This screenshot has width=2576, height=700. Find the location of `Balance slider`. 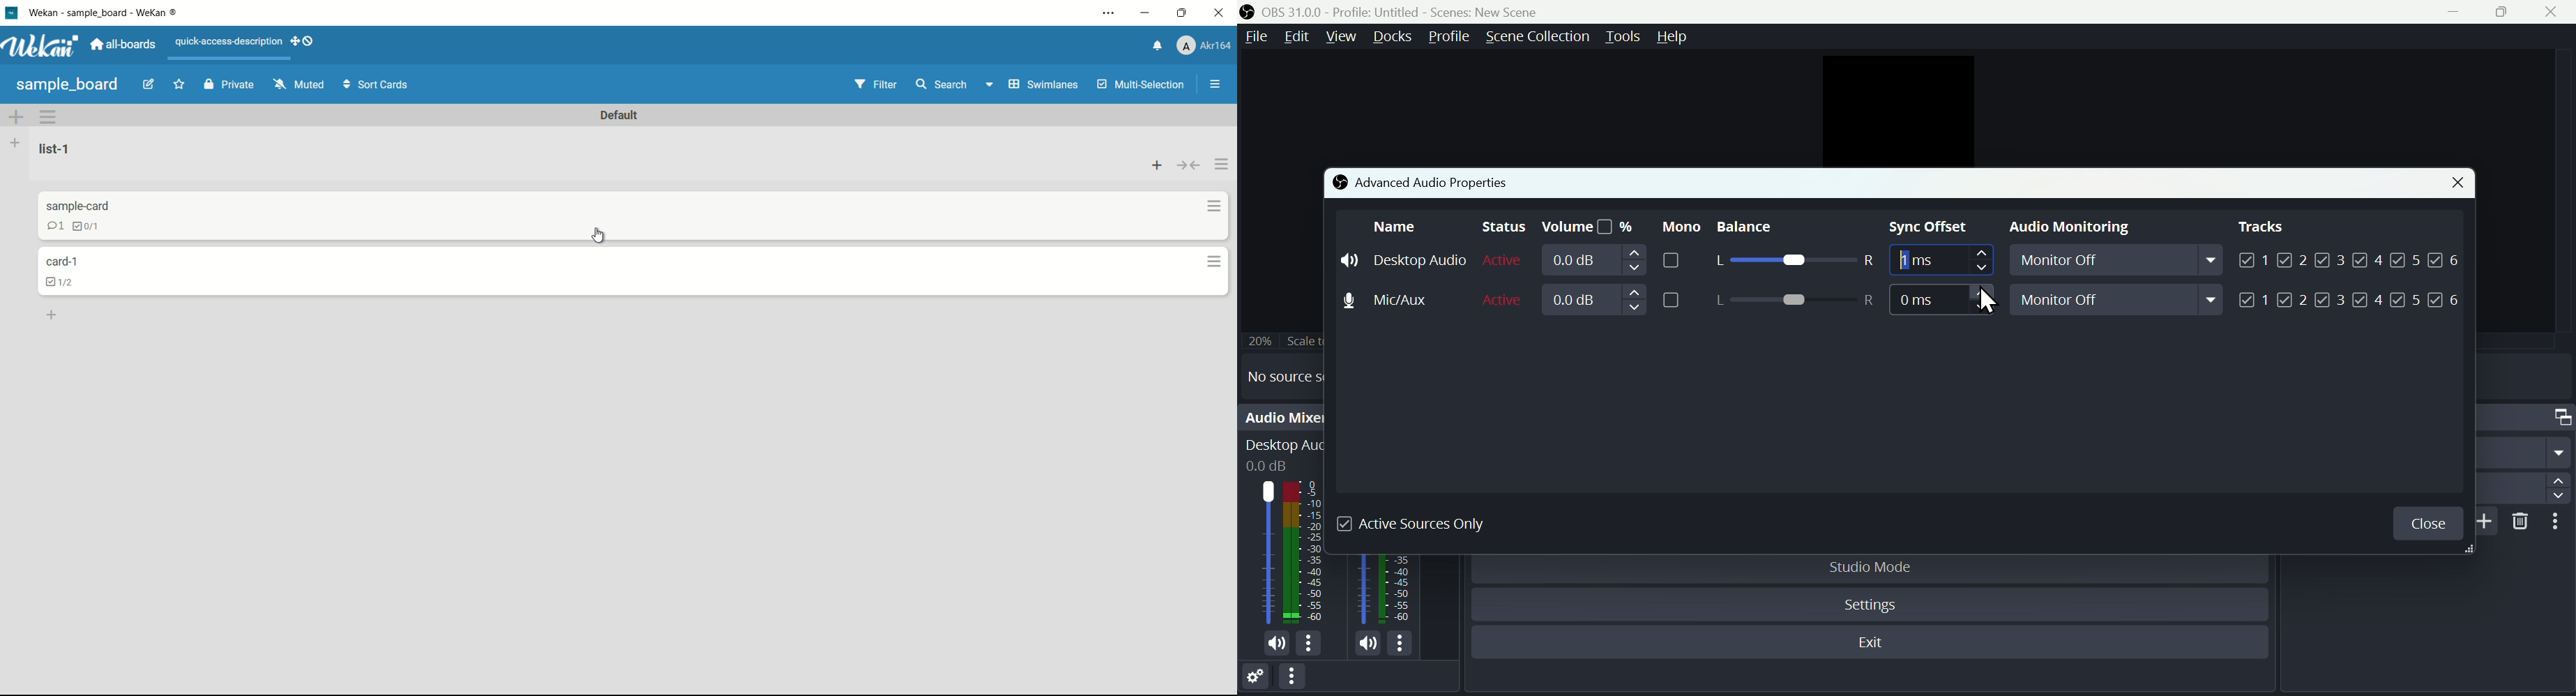

Balance slider is located at coordinates (1792, 262).